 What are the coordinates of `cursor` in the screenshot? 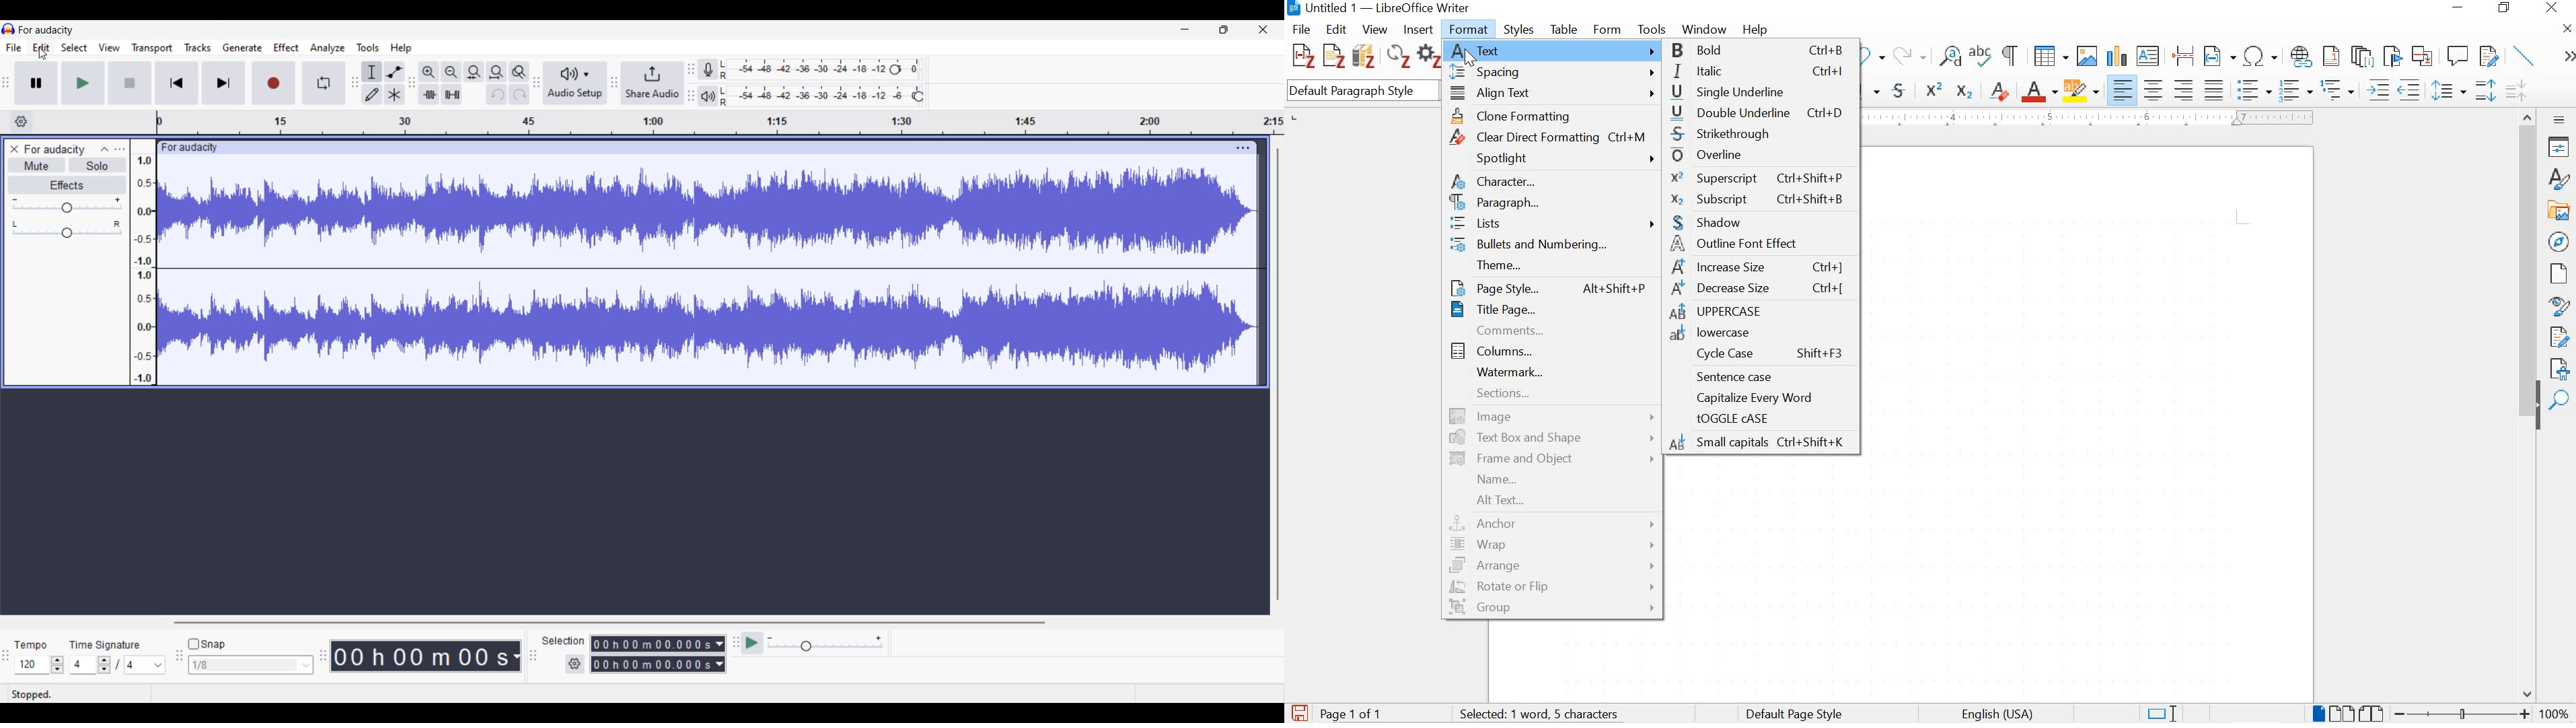 It's located at (43, 54).